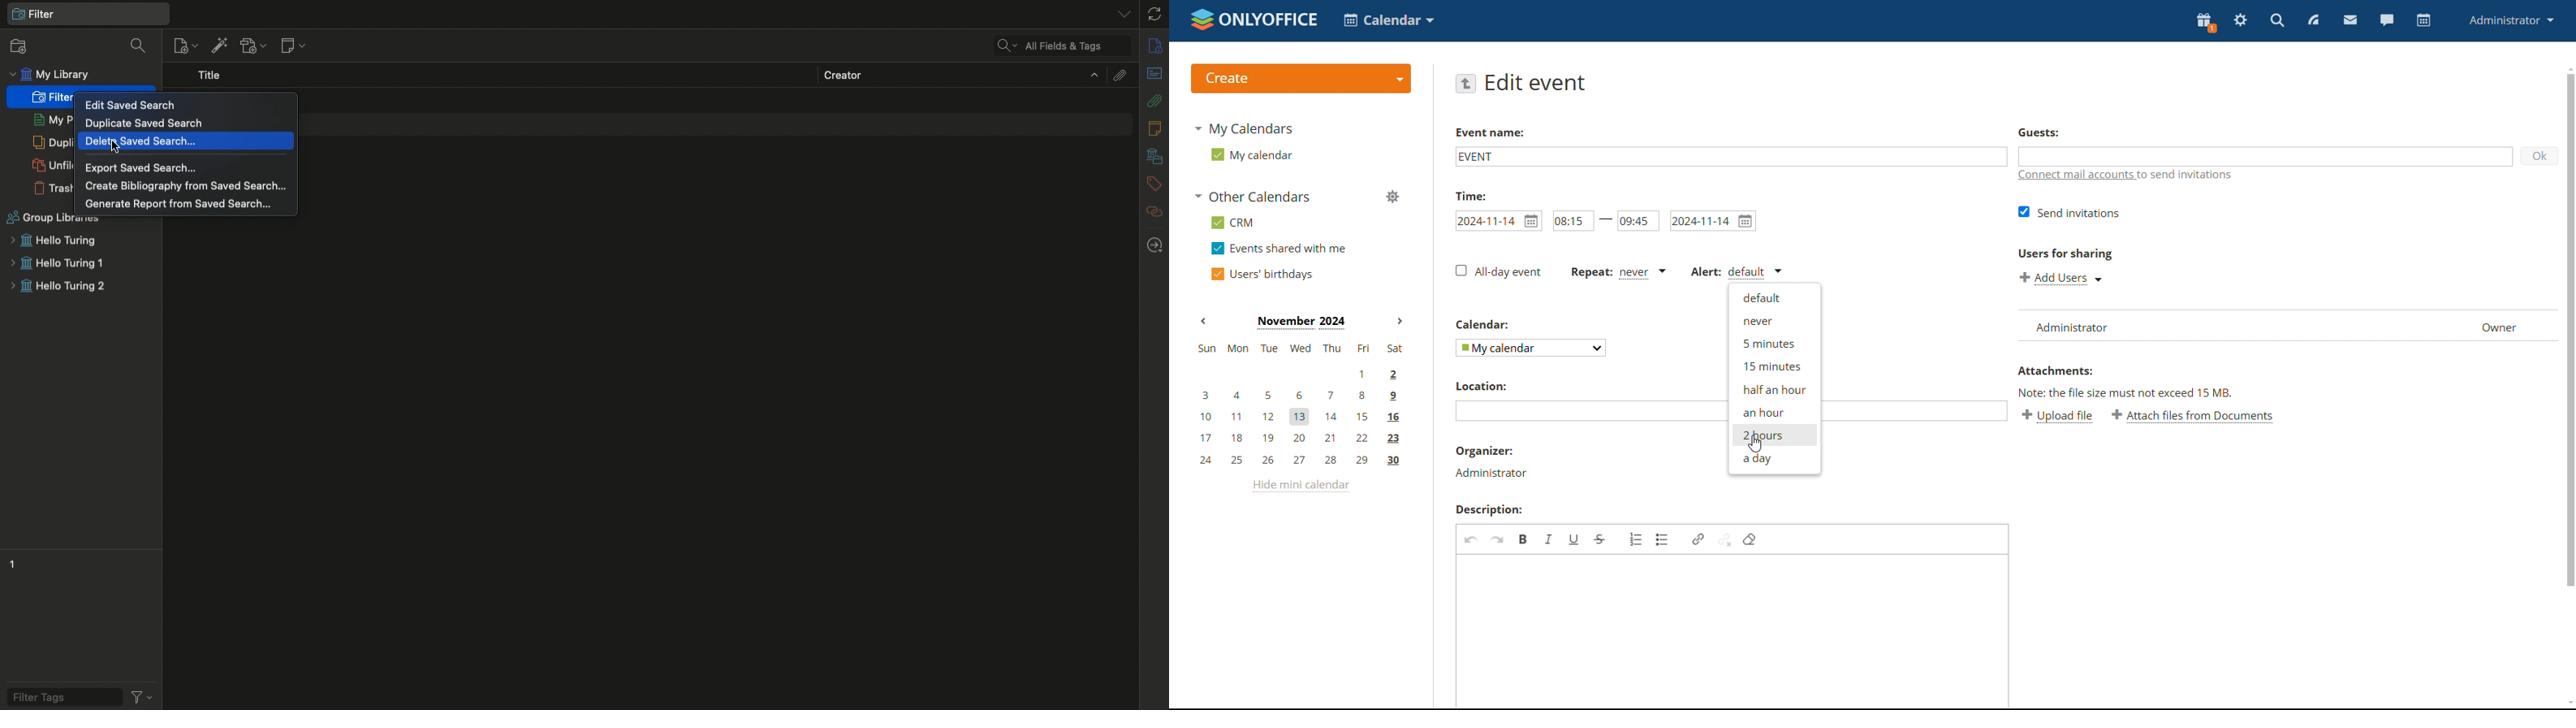 This screenshot has width=2576, height=728. Describe the element at coordinates (1774, 321) in the screenshot. I see `never` at that location.